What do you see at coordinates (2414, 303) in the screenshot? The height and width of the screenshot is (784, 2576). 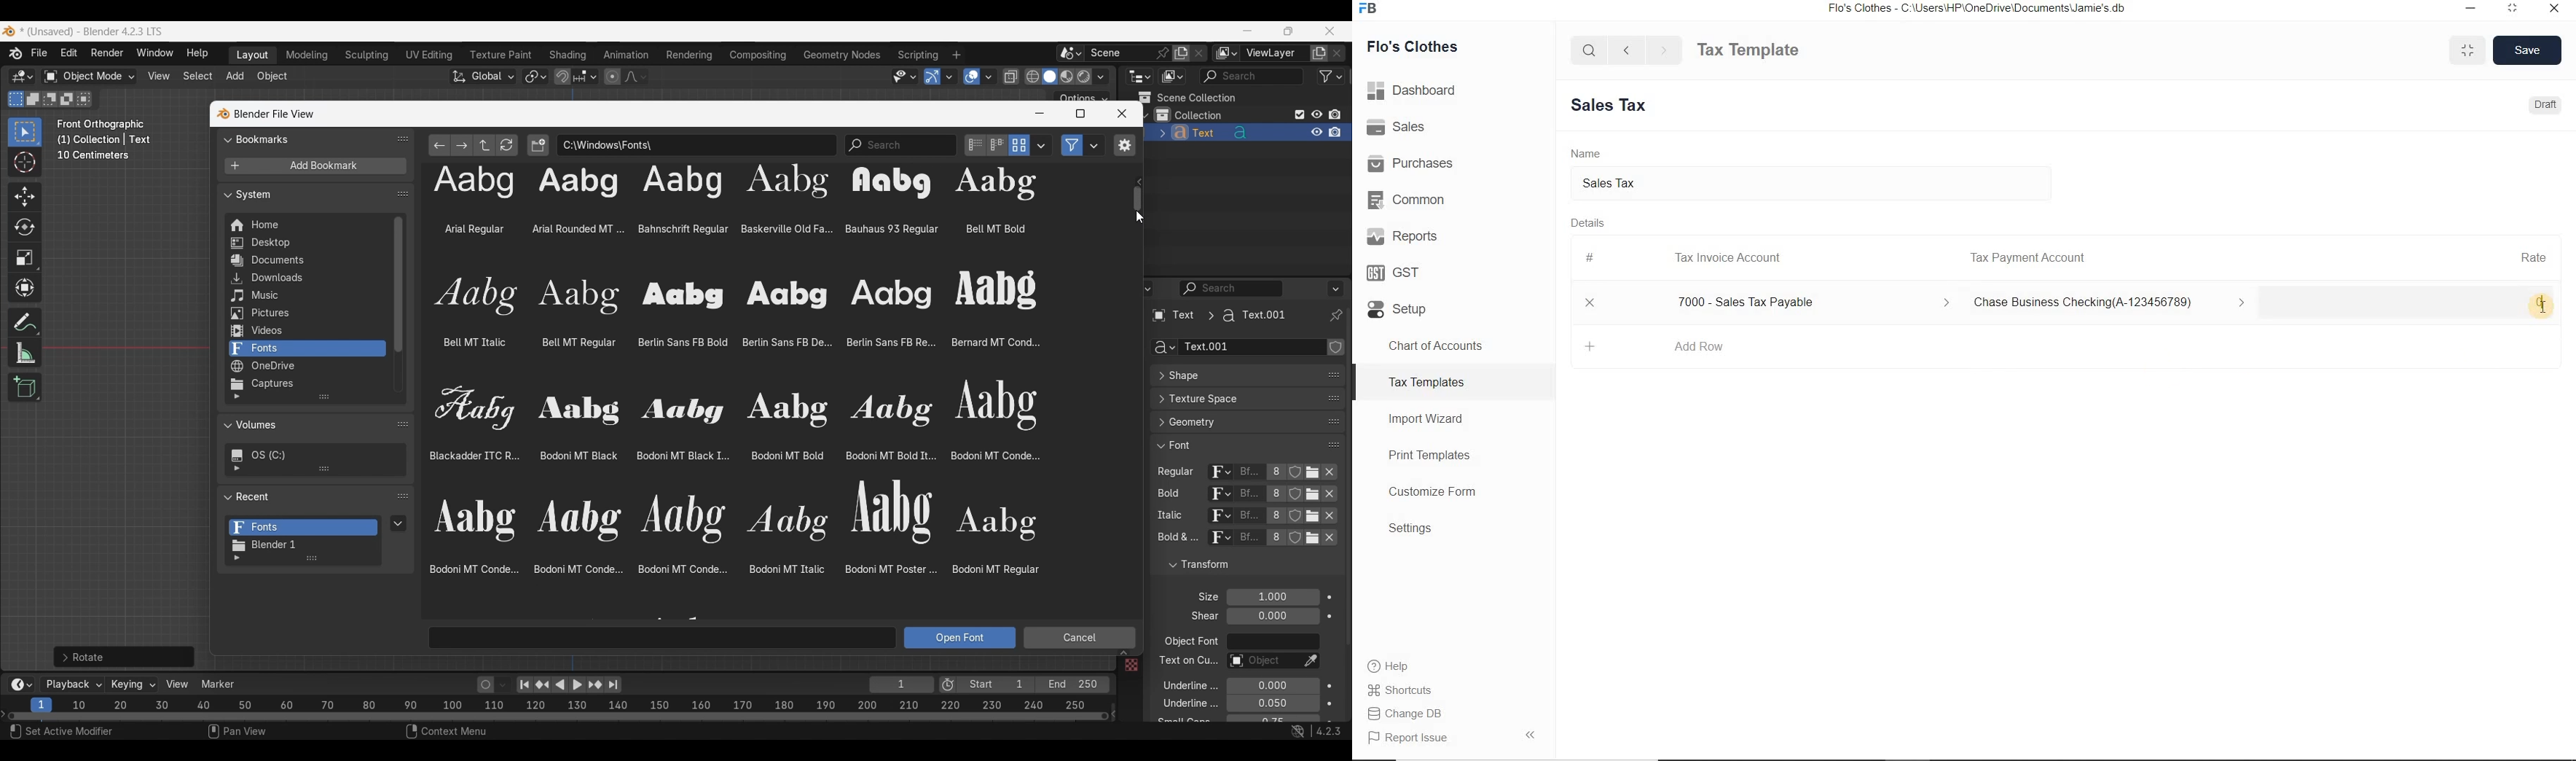 I see `0` at bounding box center [2414, 303].